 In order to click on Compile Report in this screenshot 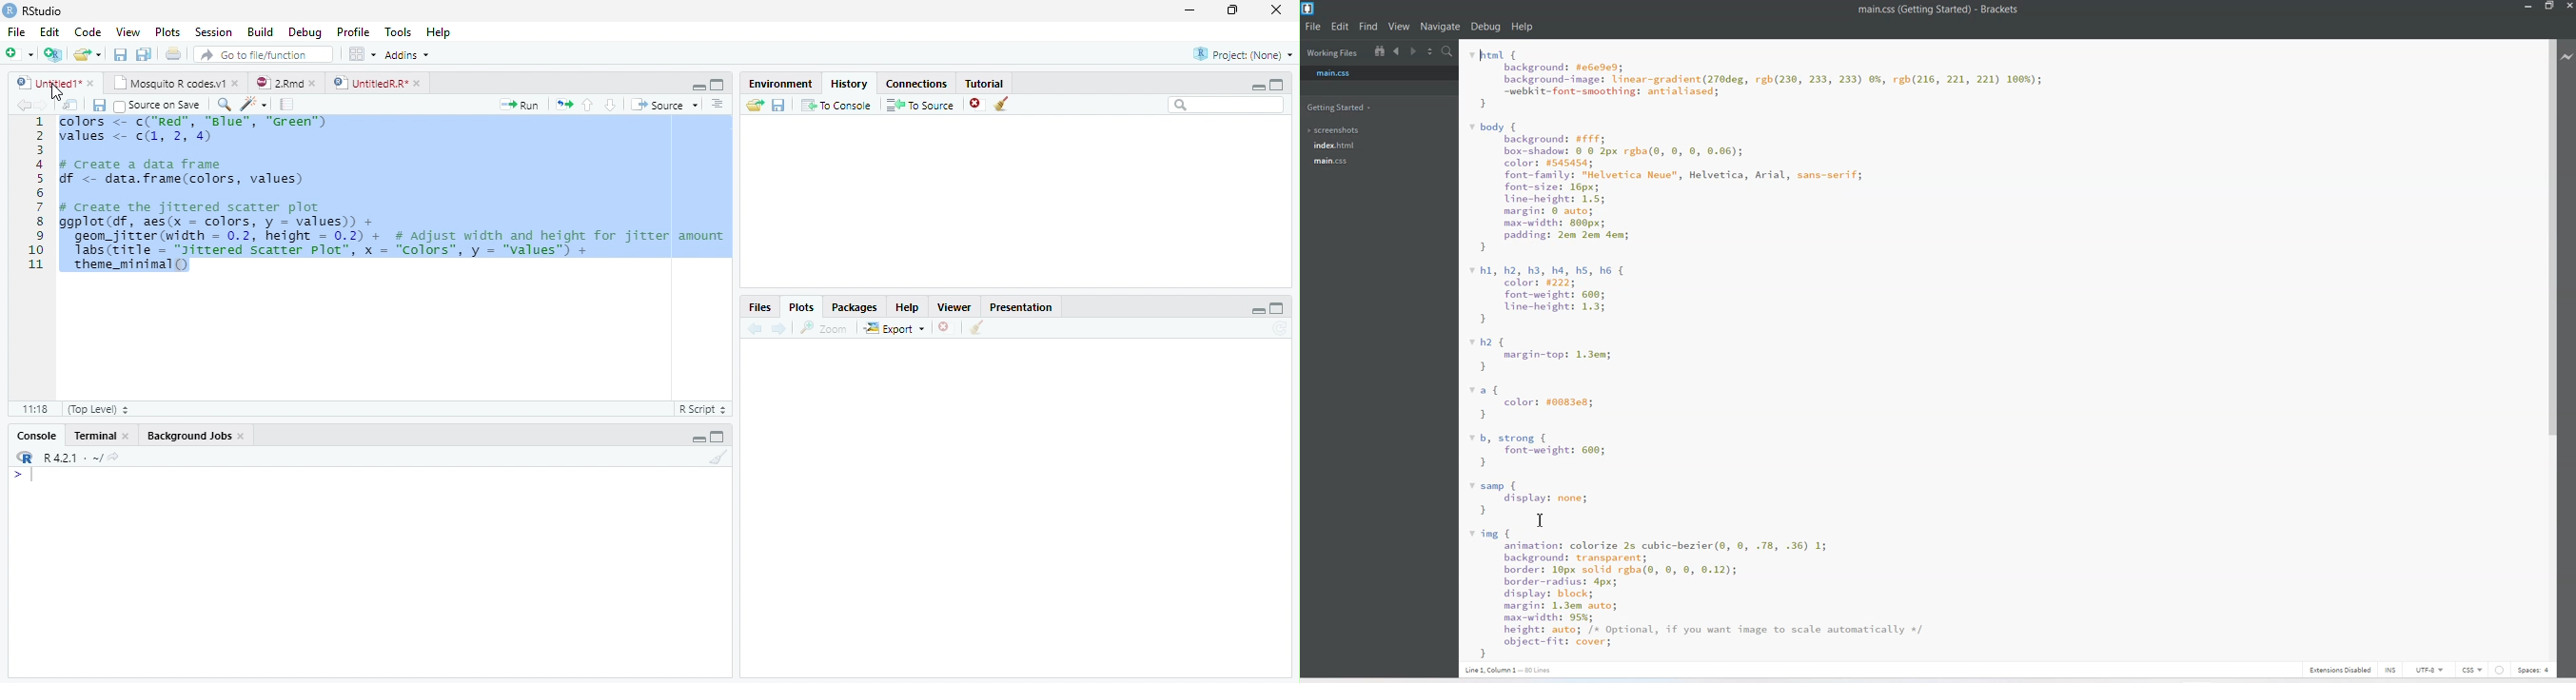, I will do `click(287, 106)`.